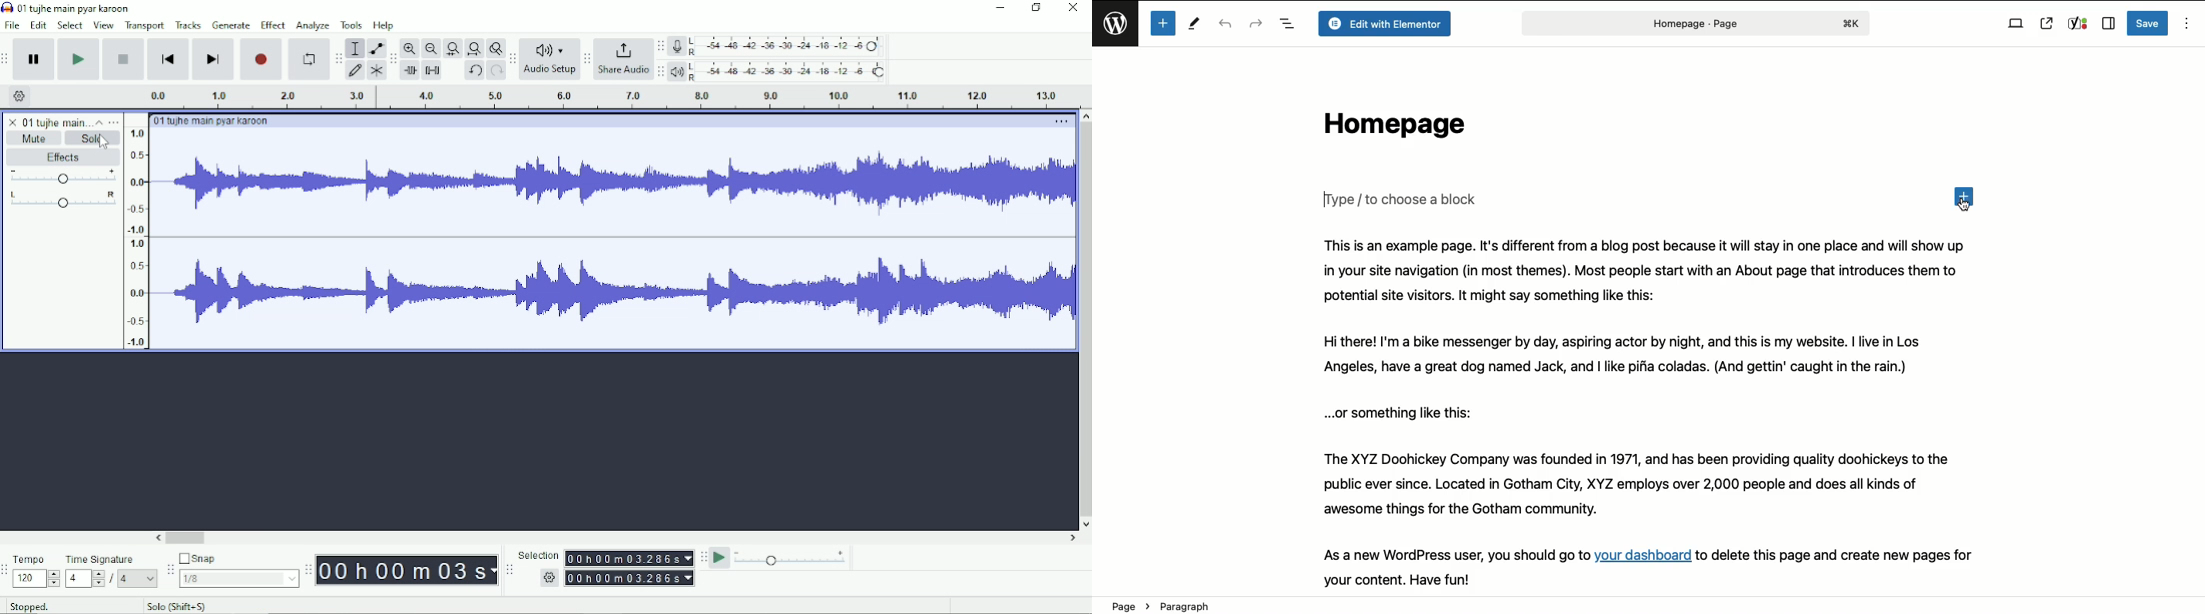  I want to click on Share Audio, so click(623, 60).